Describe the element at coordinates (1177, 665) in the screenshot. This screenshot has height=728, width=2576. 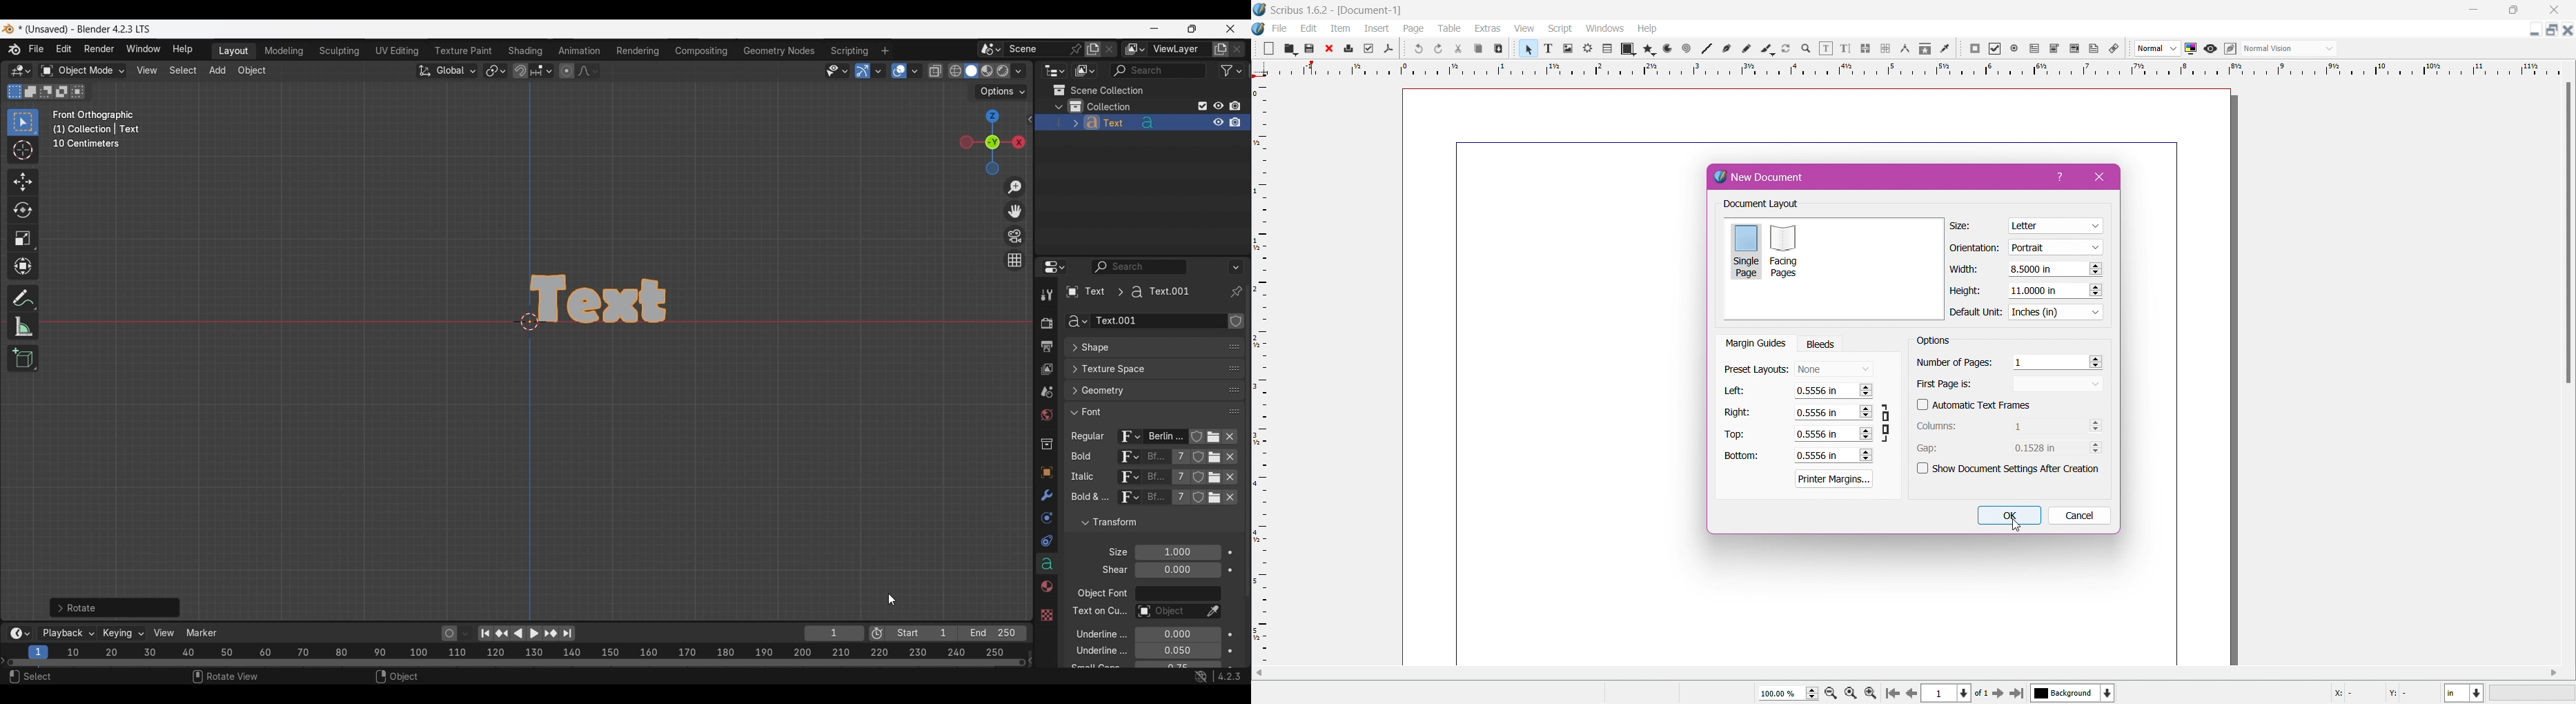
I see `Small caps` at that location.